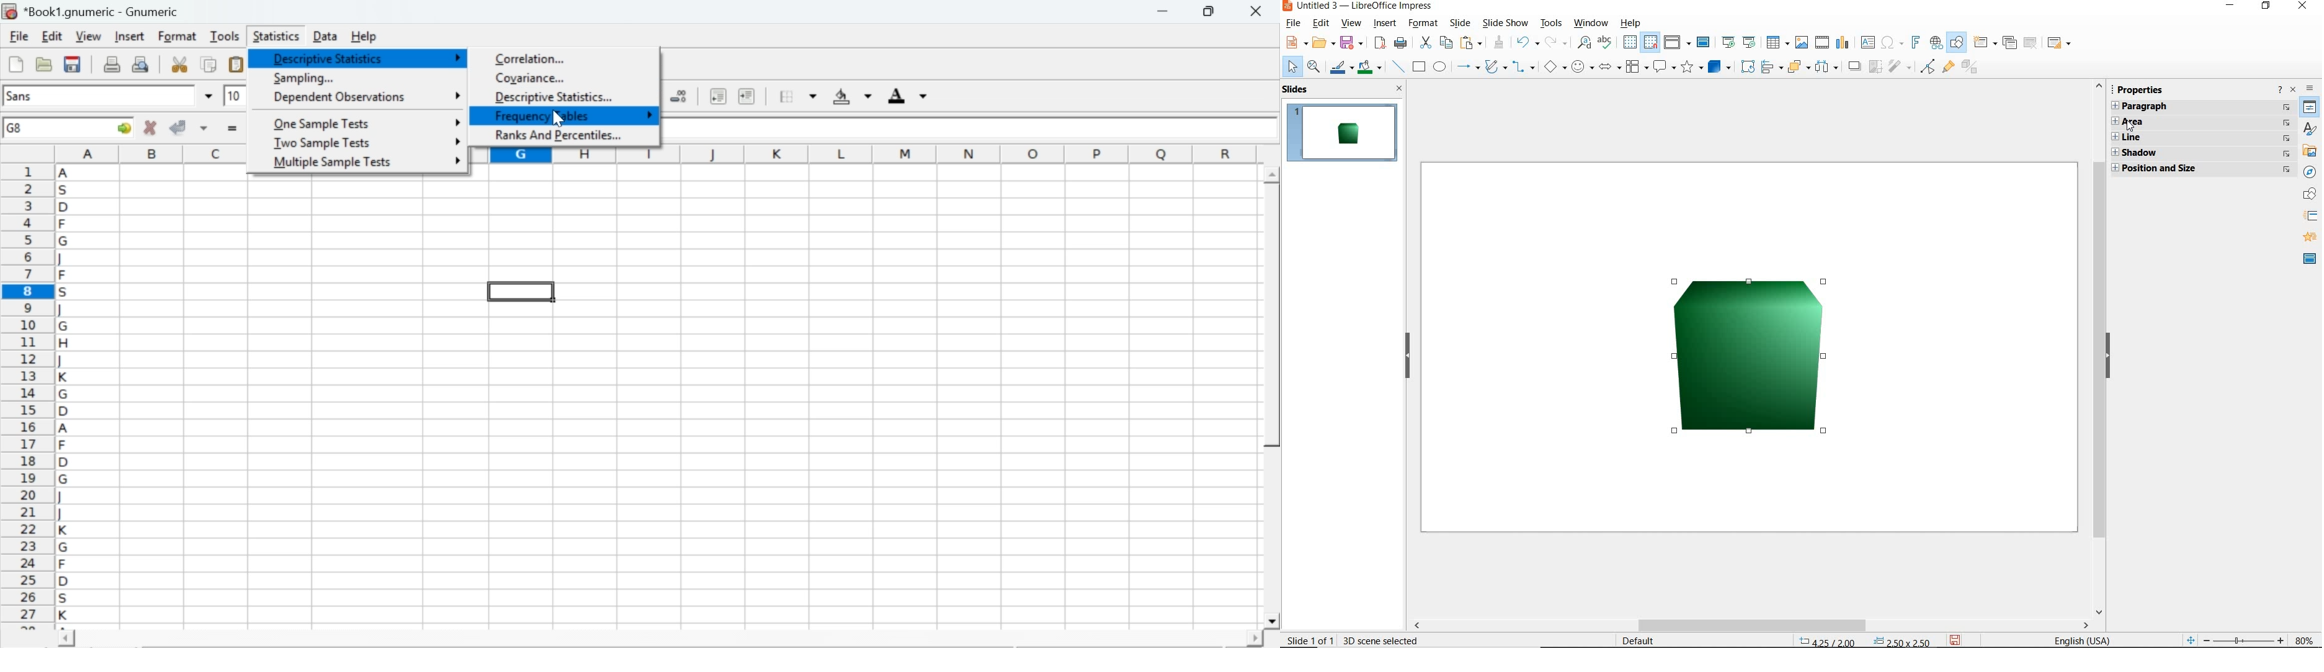 The image size is (2324, 672). I want to click on ZOOM FACTOR, so click(2304, 638).